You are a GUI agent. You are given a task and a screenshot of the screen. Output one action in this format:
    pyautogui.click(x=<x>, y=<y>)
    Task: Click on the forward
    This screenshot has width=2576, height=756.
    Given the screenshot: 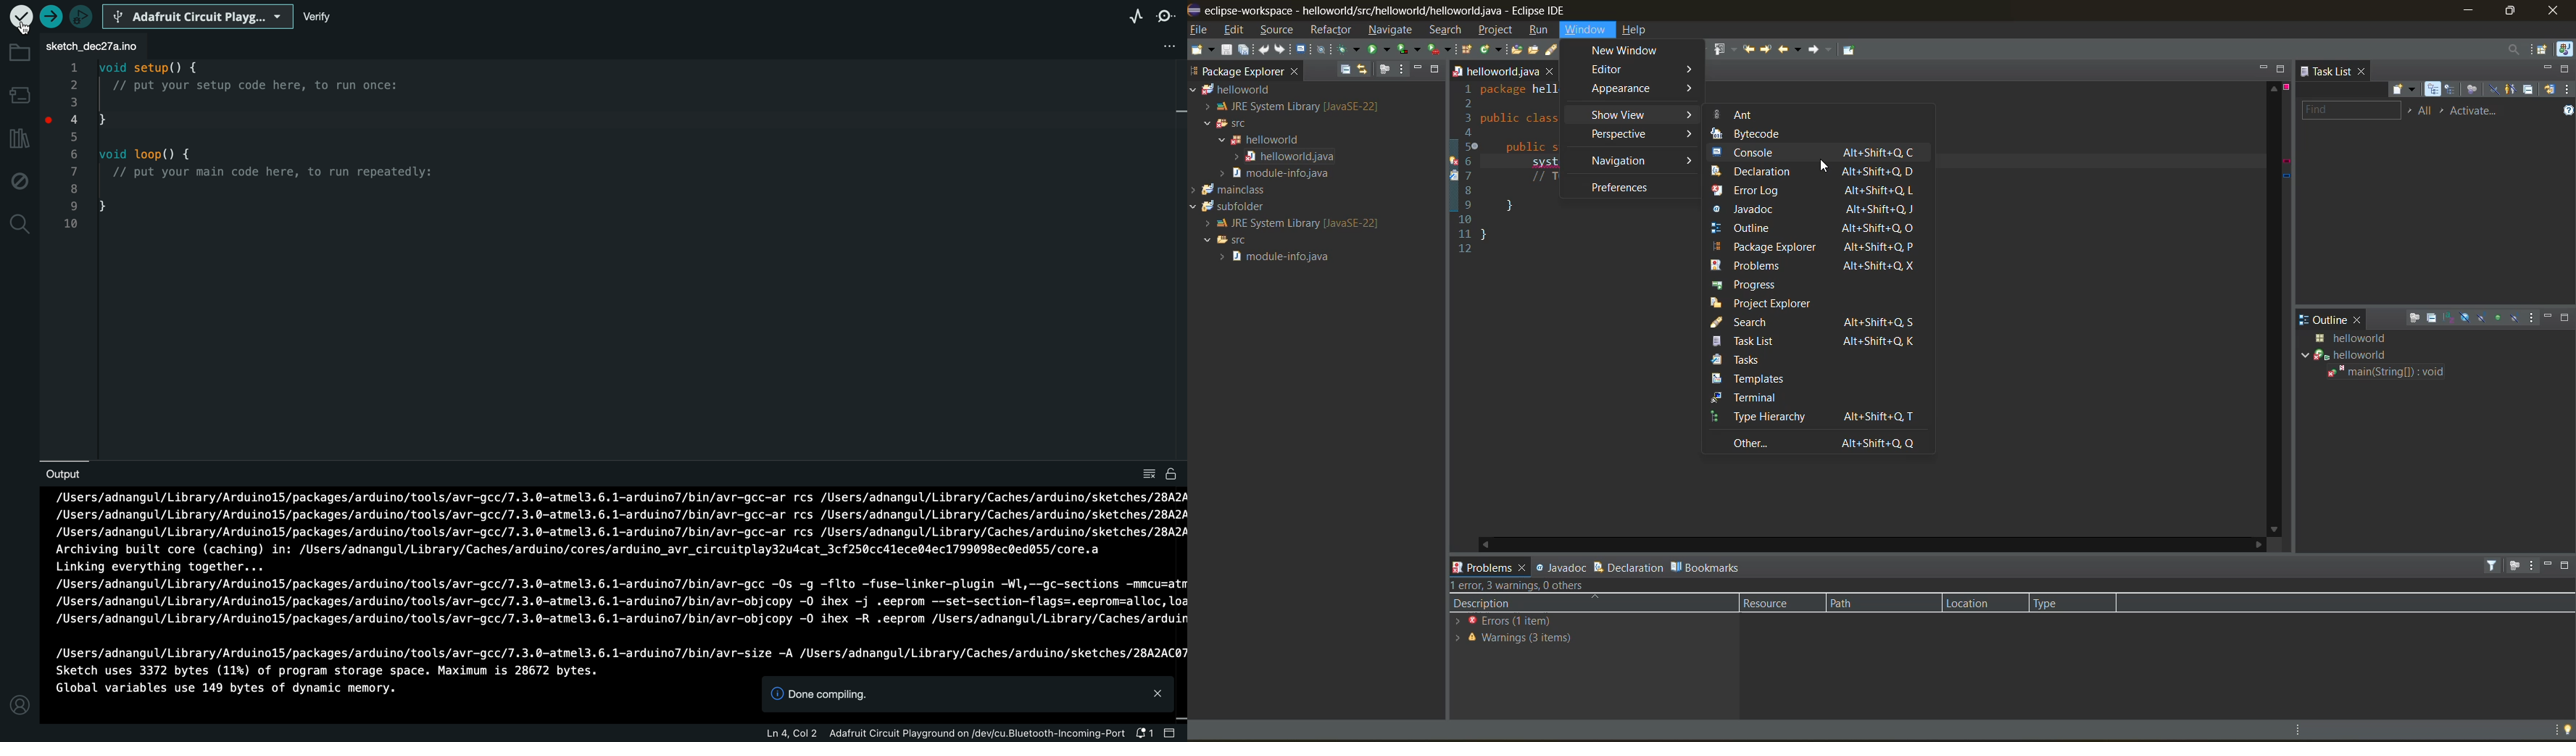 What is the action you would take?
    pyautogui.click(x=1821, y=49)
    